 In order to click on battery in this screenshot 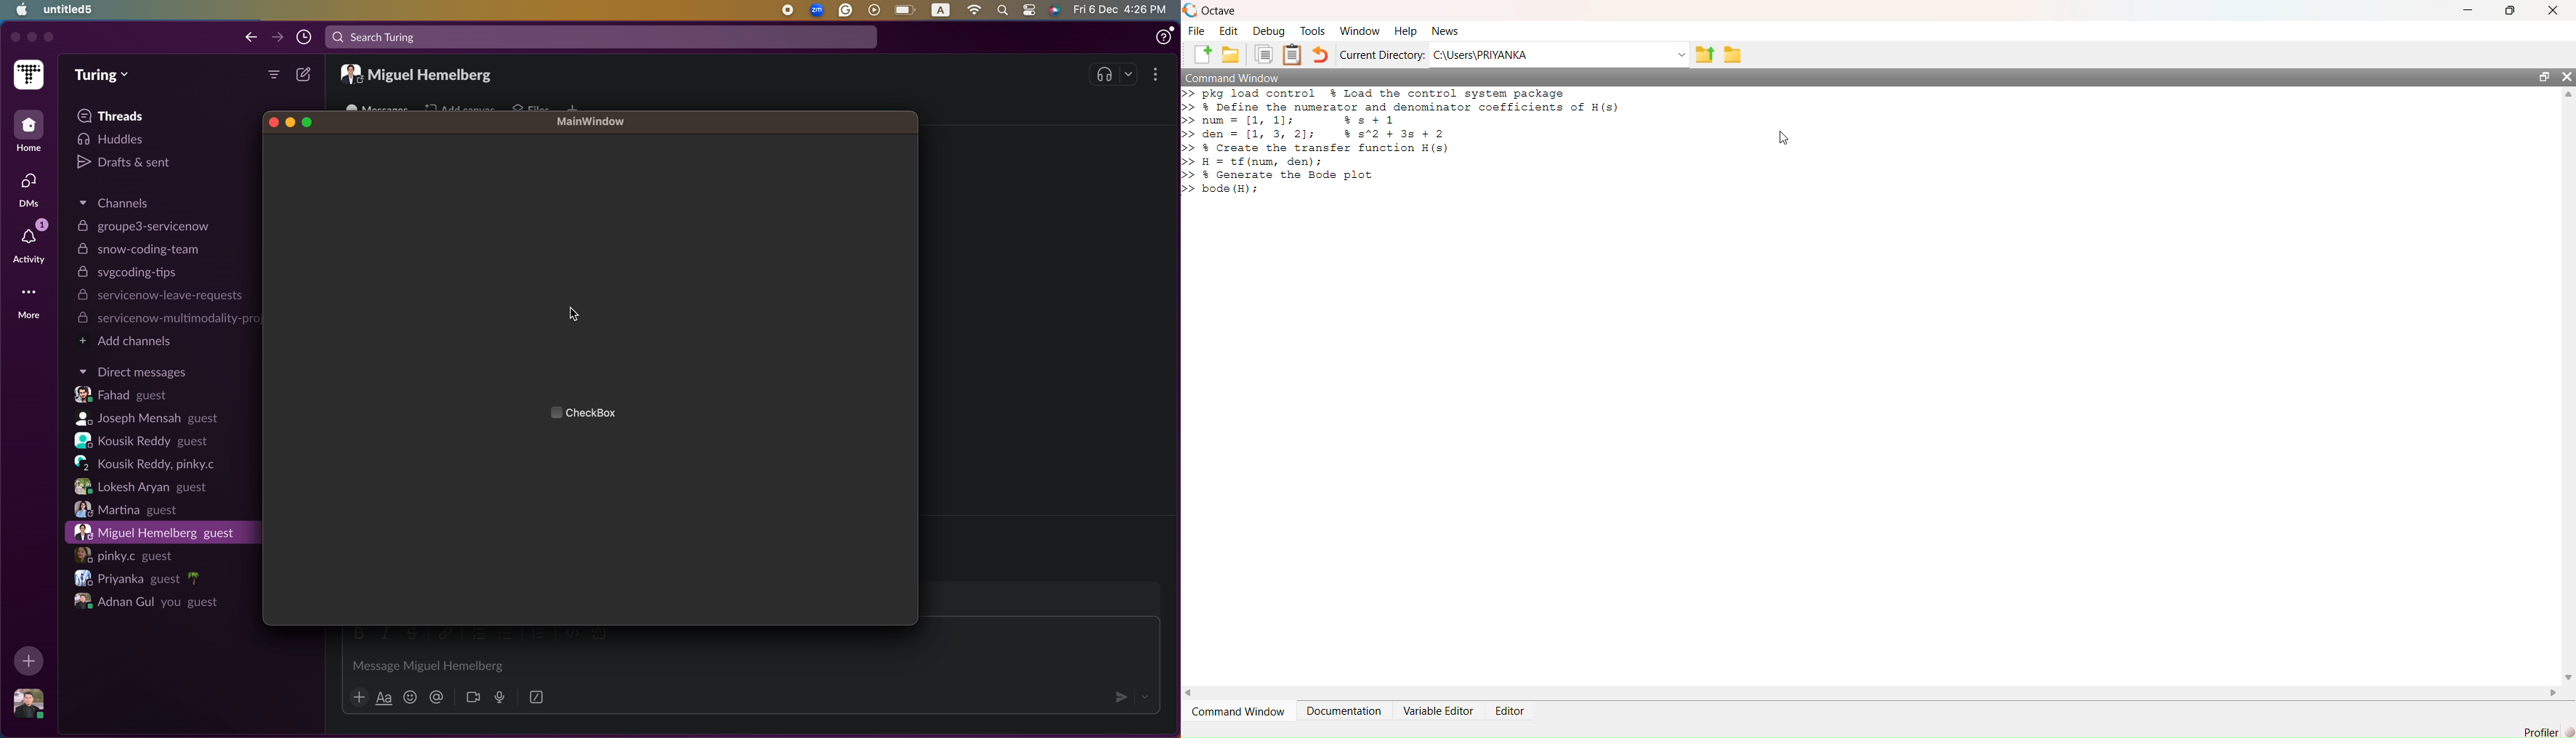, I will do `click(907, 9)`.